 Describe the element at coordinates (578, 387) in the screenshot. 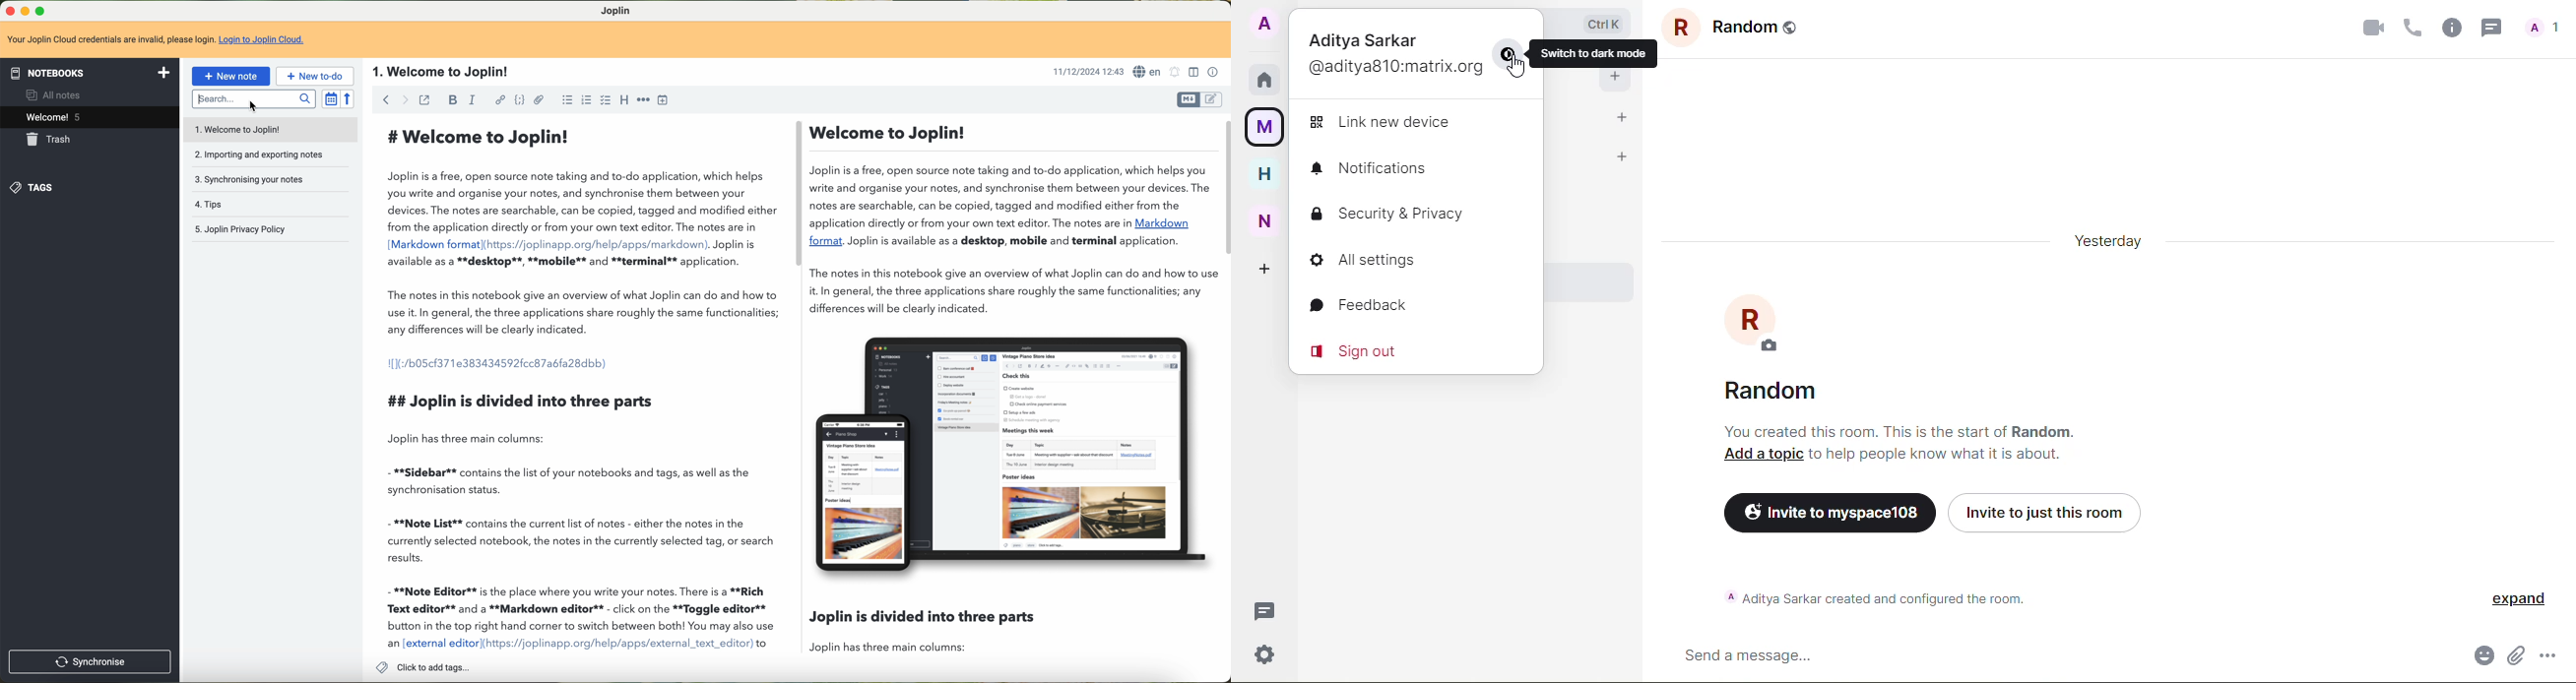

I see `# Welcome to Joplin!

joplin is a free, open source note taking and to-do application, which helps
ou write and organise your notes, and synchronise them between your
Jevices. The notes are searchable, can be copied, tagged and modified either
rom the application directly or from your own text editor. The notes are in

Markdown format](https://joplinapp.org/help/apps/markdown). Joplin is
wailable as a **desktop**, **mobile** and **terminal** application.

"he notes in this notebook give an overview of what Joplin can do and how to
ise it. In general, the three applications share roughly the same functionalities;
iny differences will be clearly indicated.

[1(:/b05cf371e383434592fcc87abfa28dbb)

t# Joplin is divided into three parts
Joplin has three main columns:

**Sidebar** contains the list of your notebooks and tags, as well as the
ynchronisation status.

**Note List** contains the current list of notes - either the notes in the
urrently selected notebook, the notes in the currently selected tag, or search
esults.

**Note Editor** is the place where you write your notes. There is a **Rich
ext editor** and a **Markdown editor** - click on the **Toggle editor**
button in the top right hand corner to switch between both! You may also use
in [external editor](https://joplinapp.org/help/apps/external_text_editor) to` at that location.